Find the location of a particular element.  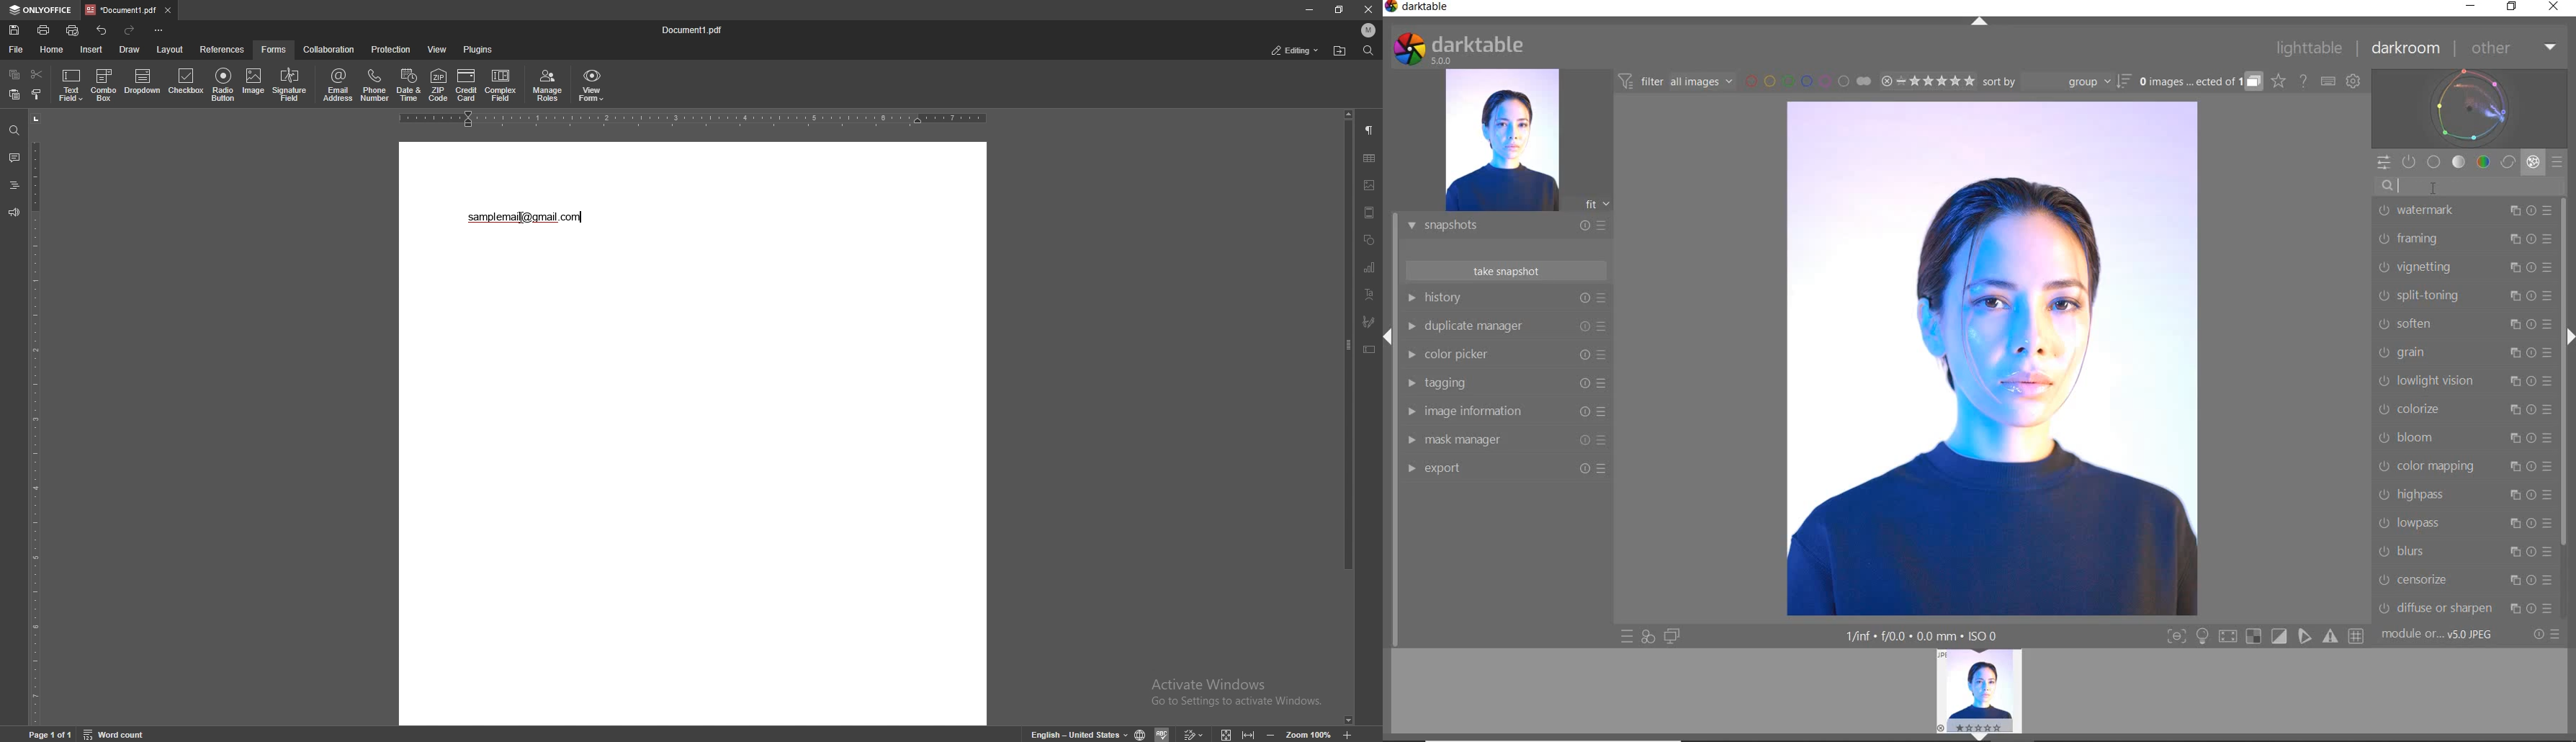

Button is located at coordinates (2280, 637).